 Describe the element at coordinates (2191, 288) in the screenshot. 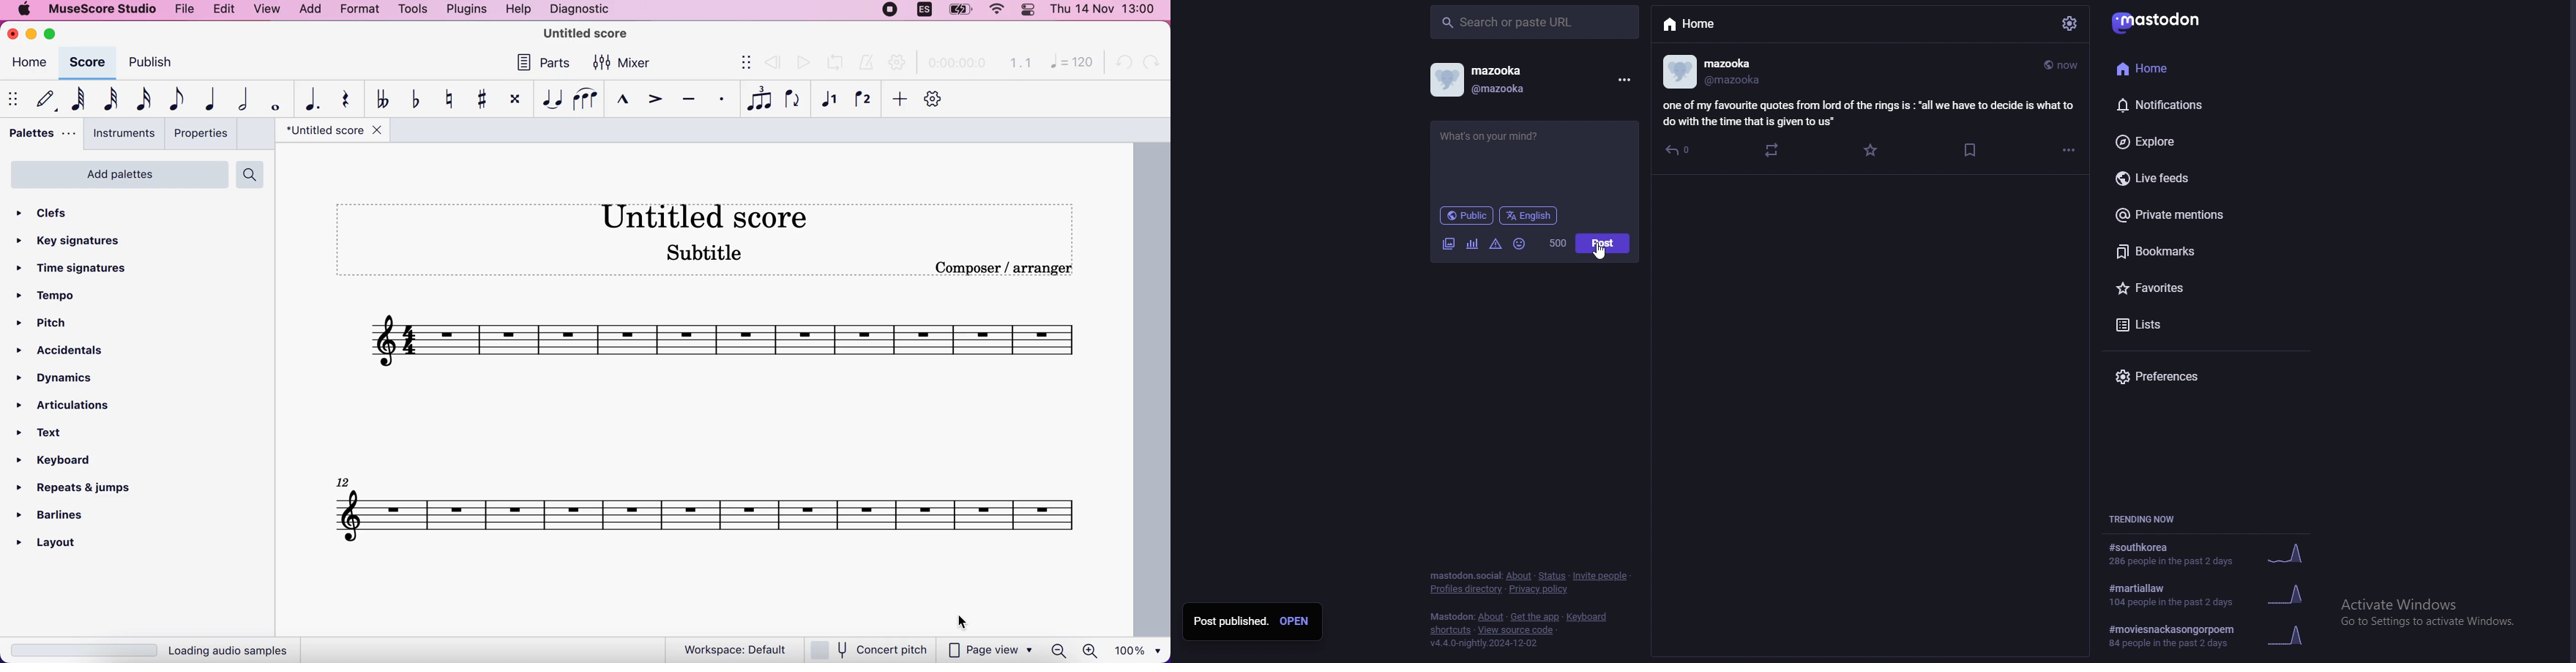

I see `favourites` at that location.